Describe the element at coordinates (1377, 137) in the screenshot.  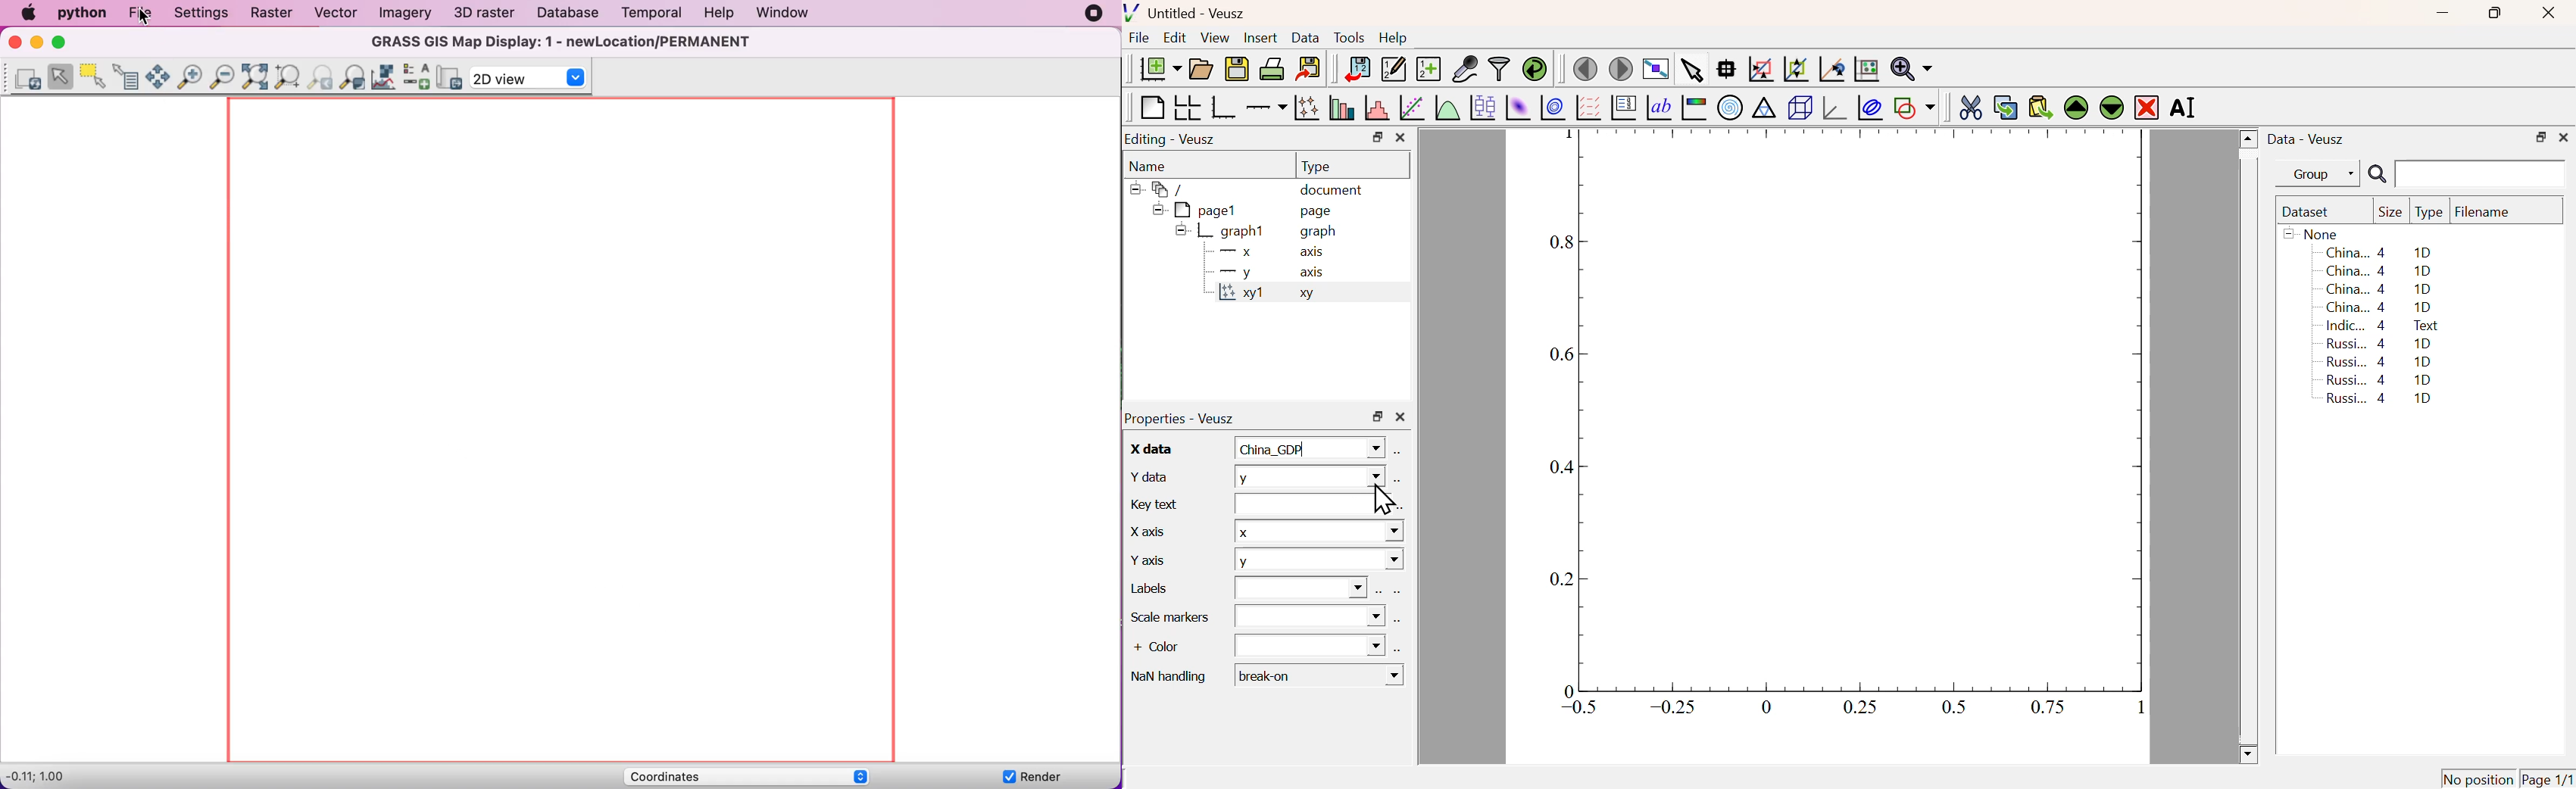
I see `Restore Down` at that location.